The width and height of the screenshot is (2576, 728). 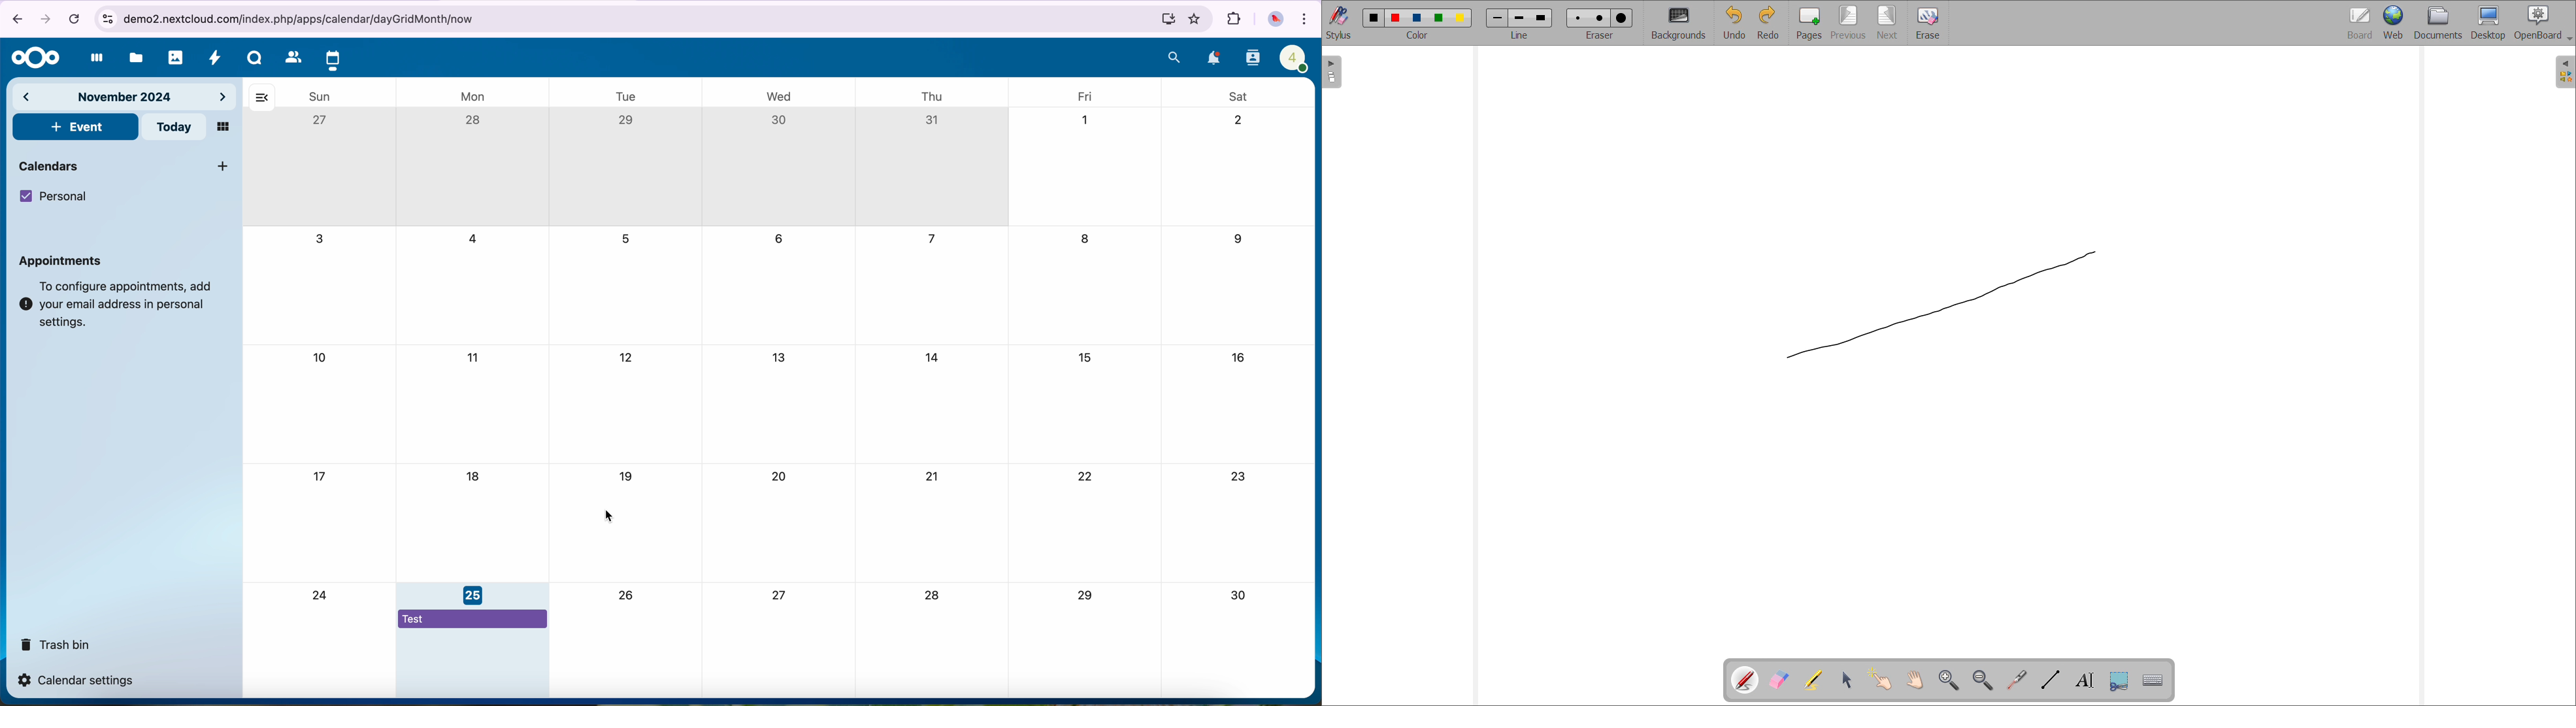 What do you see at coordinates (321, 478) in the screenshot?
I see `17` at bounding box center [321, 478].